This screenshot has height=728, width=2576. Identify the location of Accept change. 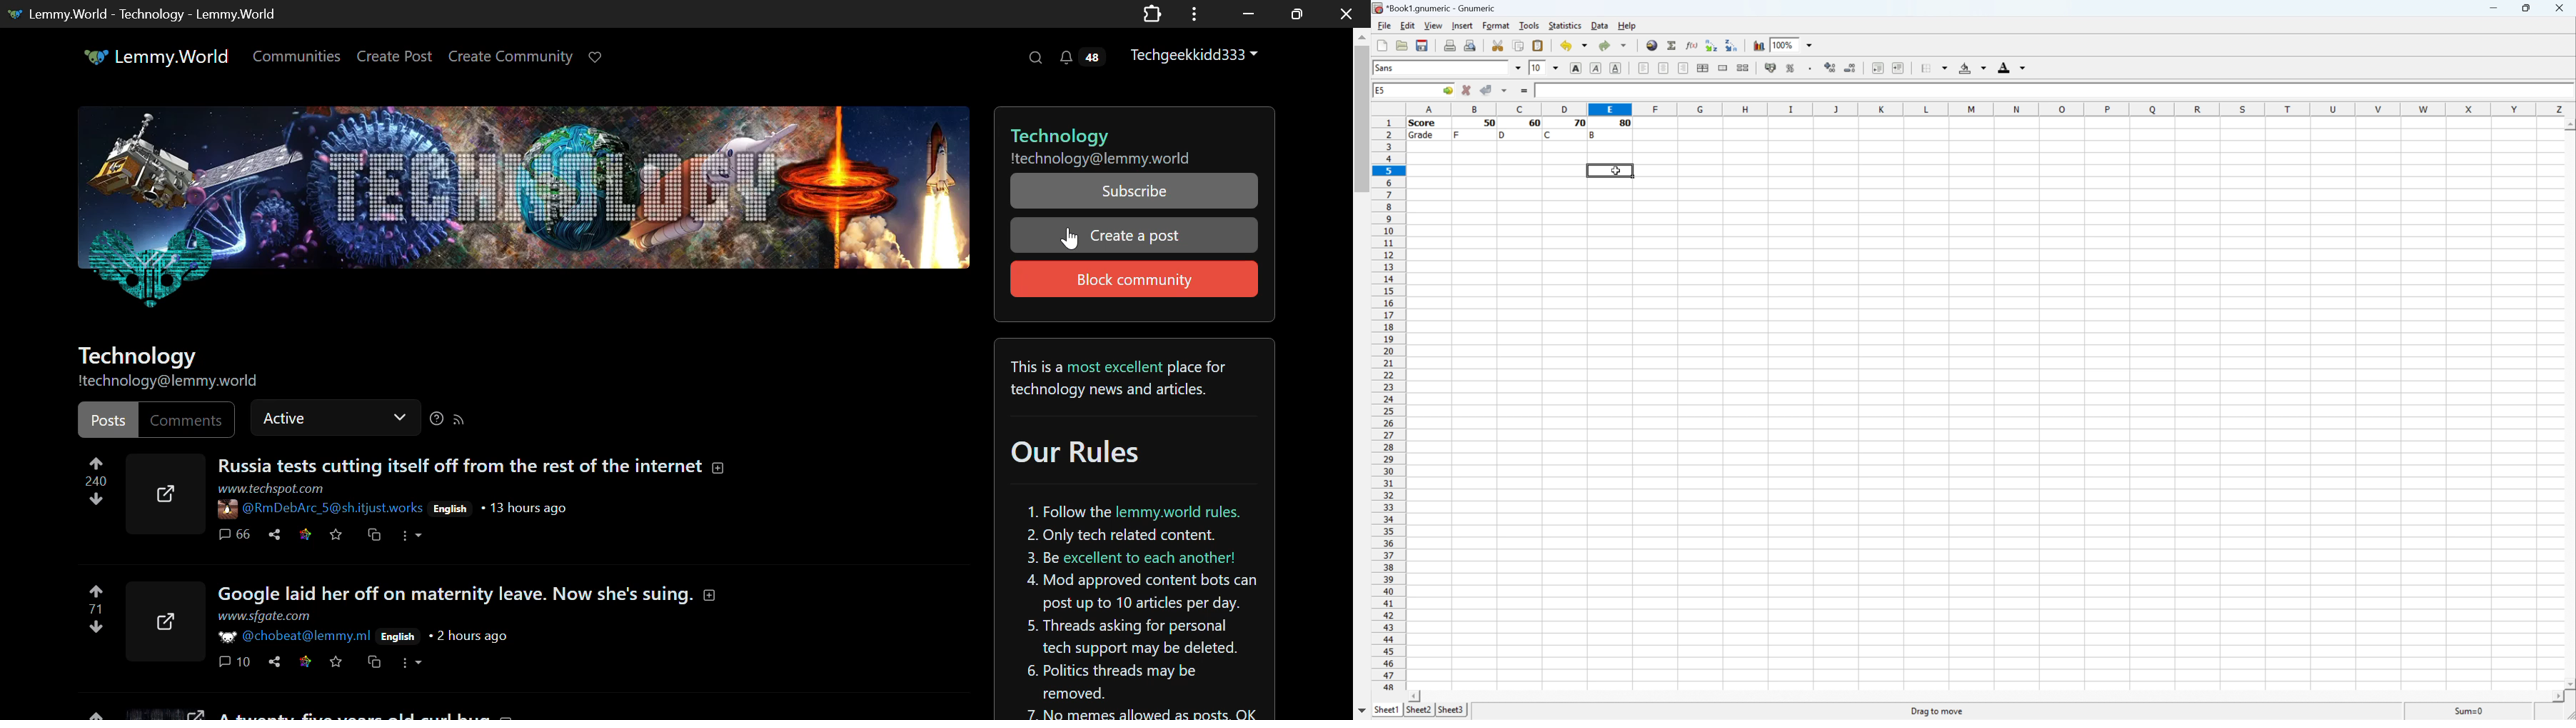
(1486, 89).